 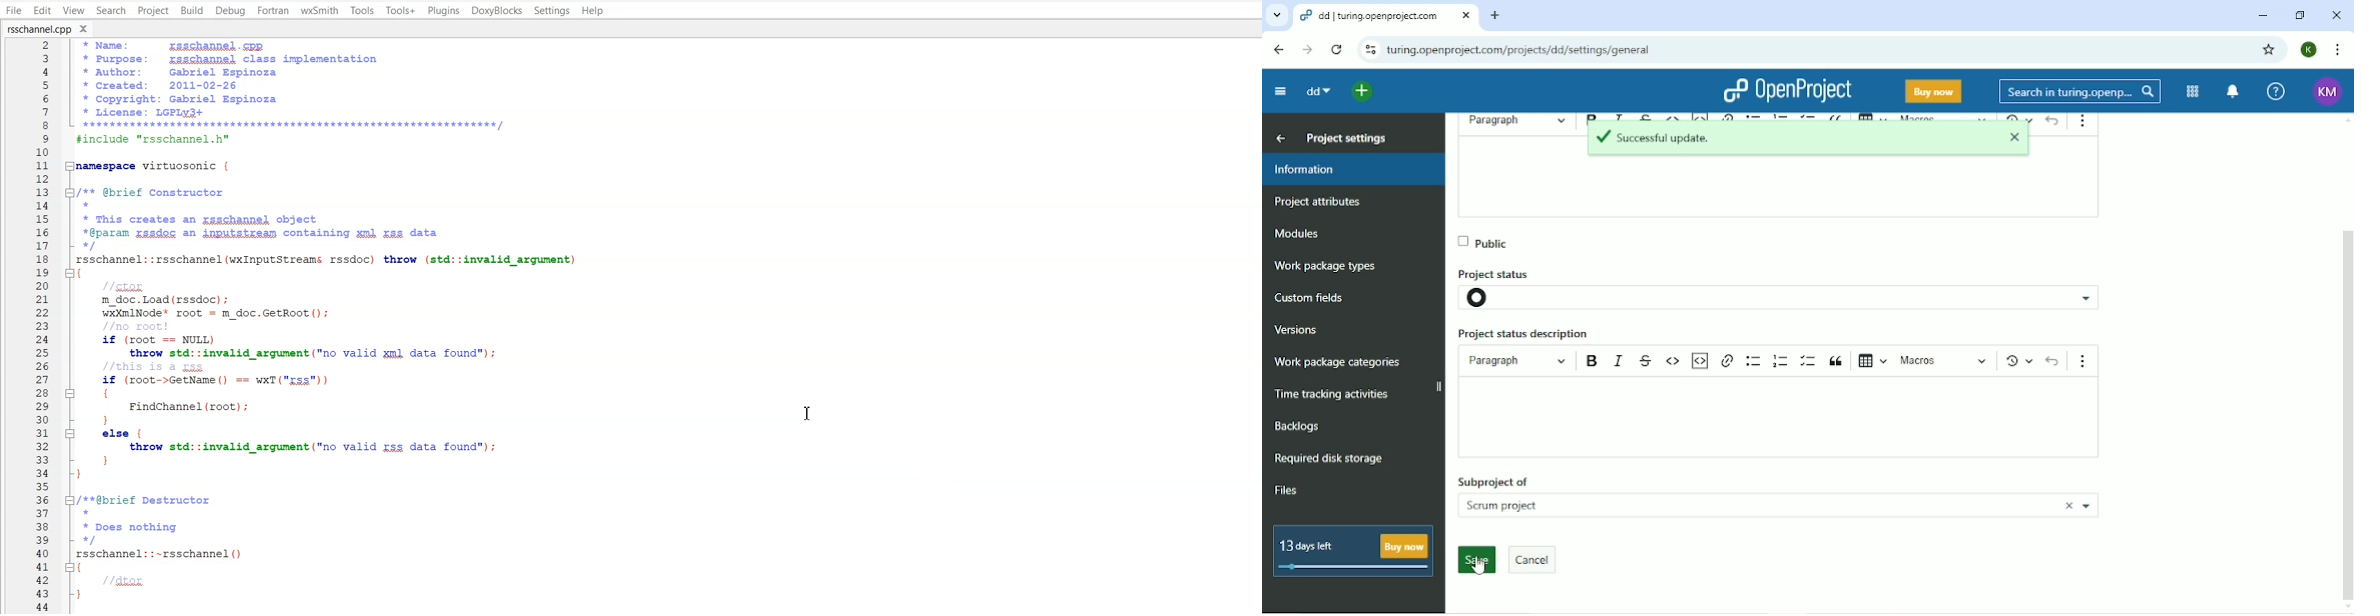 I want to click on dd/turing.openproject.com, so click(x=1384, y=16).